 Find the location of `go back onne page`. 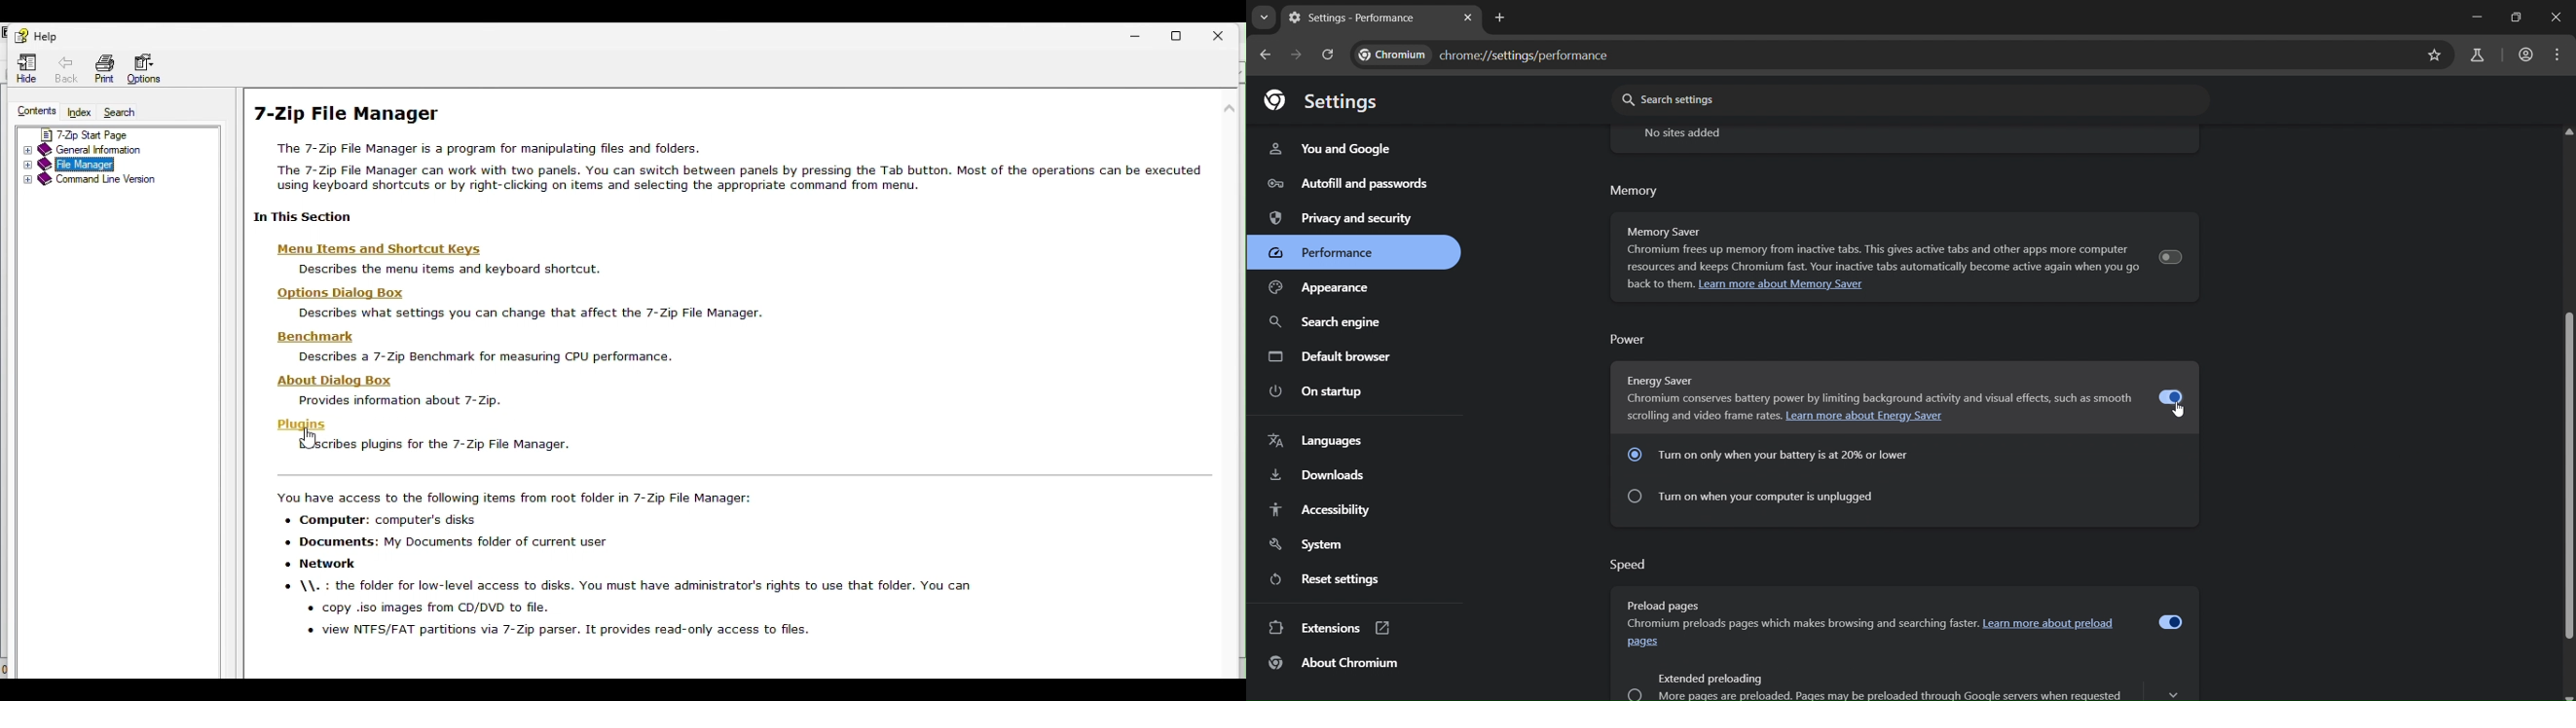

go back onne page is located at coordinates (1264, 54).